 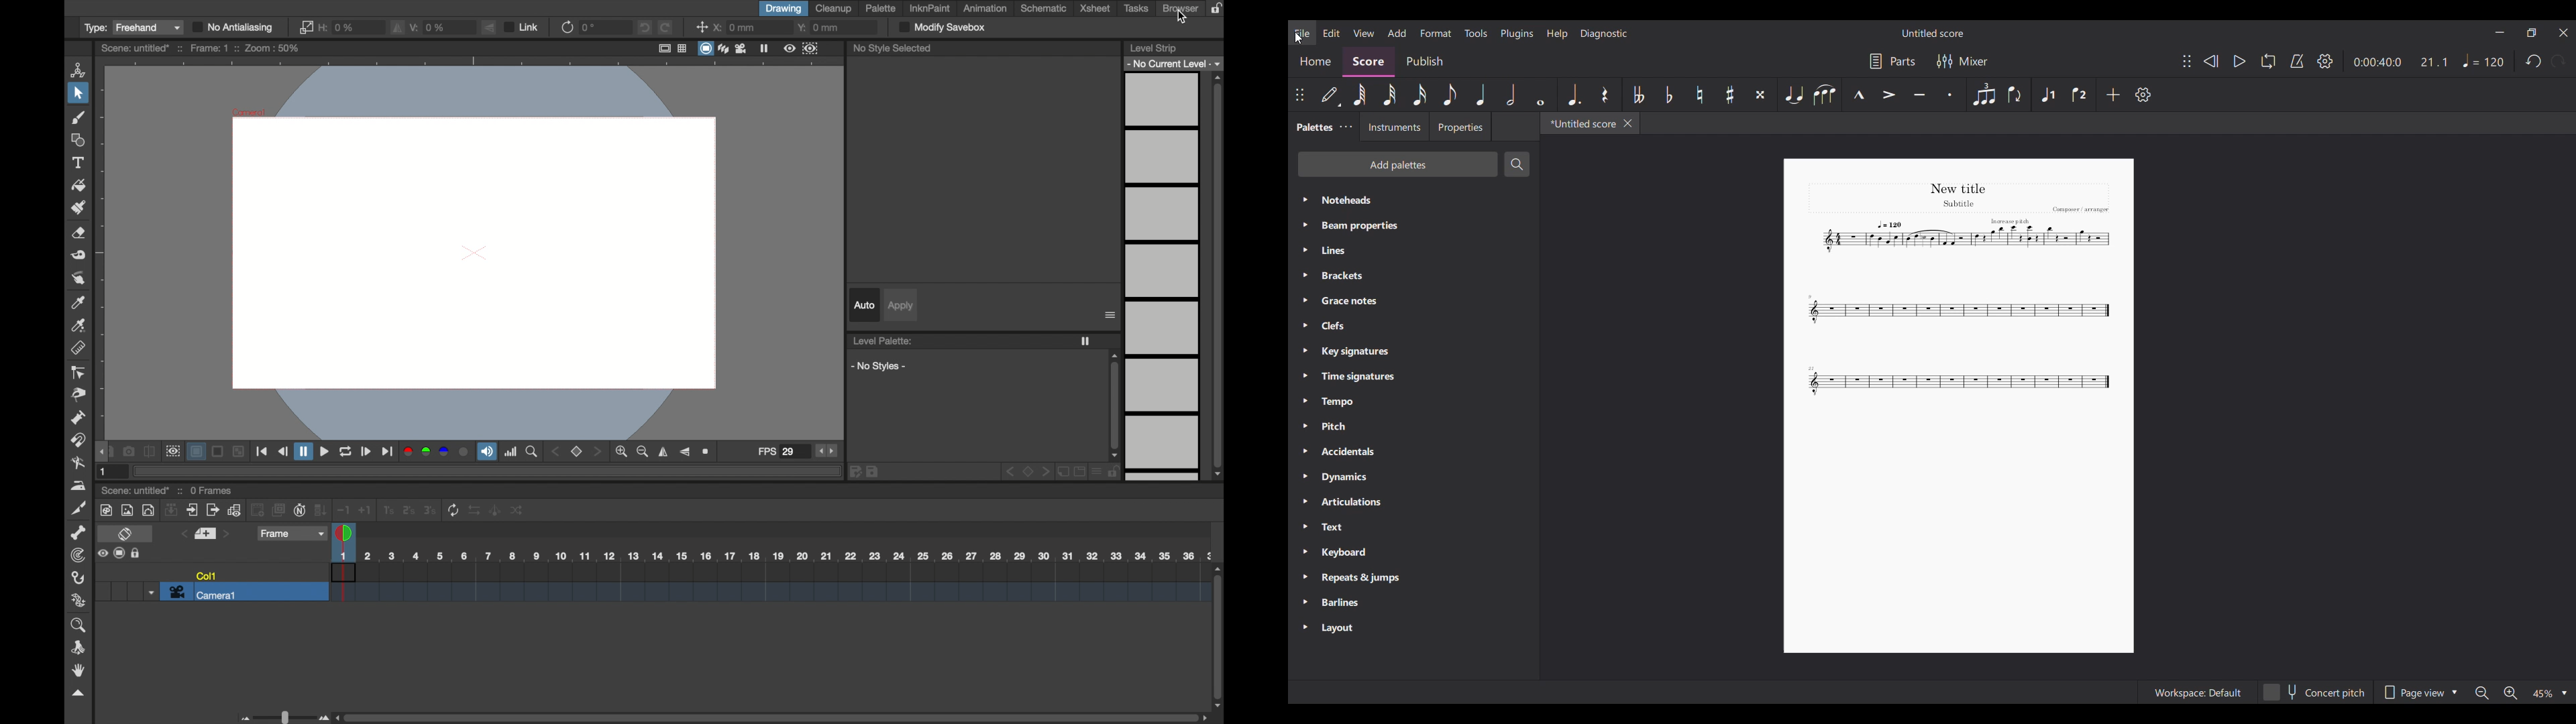 I want to click on compare to snapshot, so click(x=150, y=452).